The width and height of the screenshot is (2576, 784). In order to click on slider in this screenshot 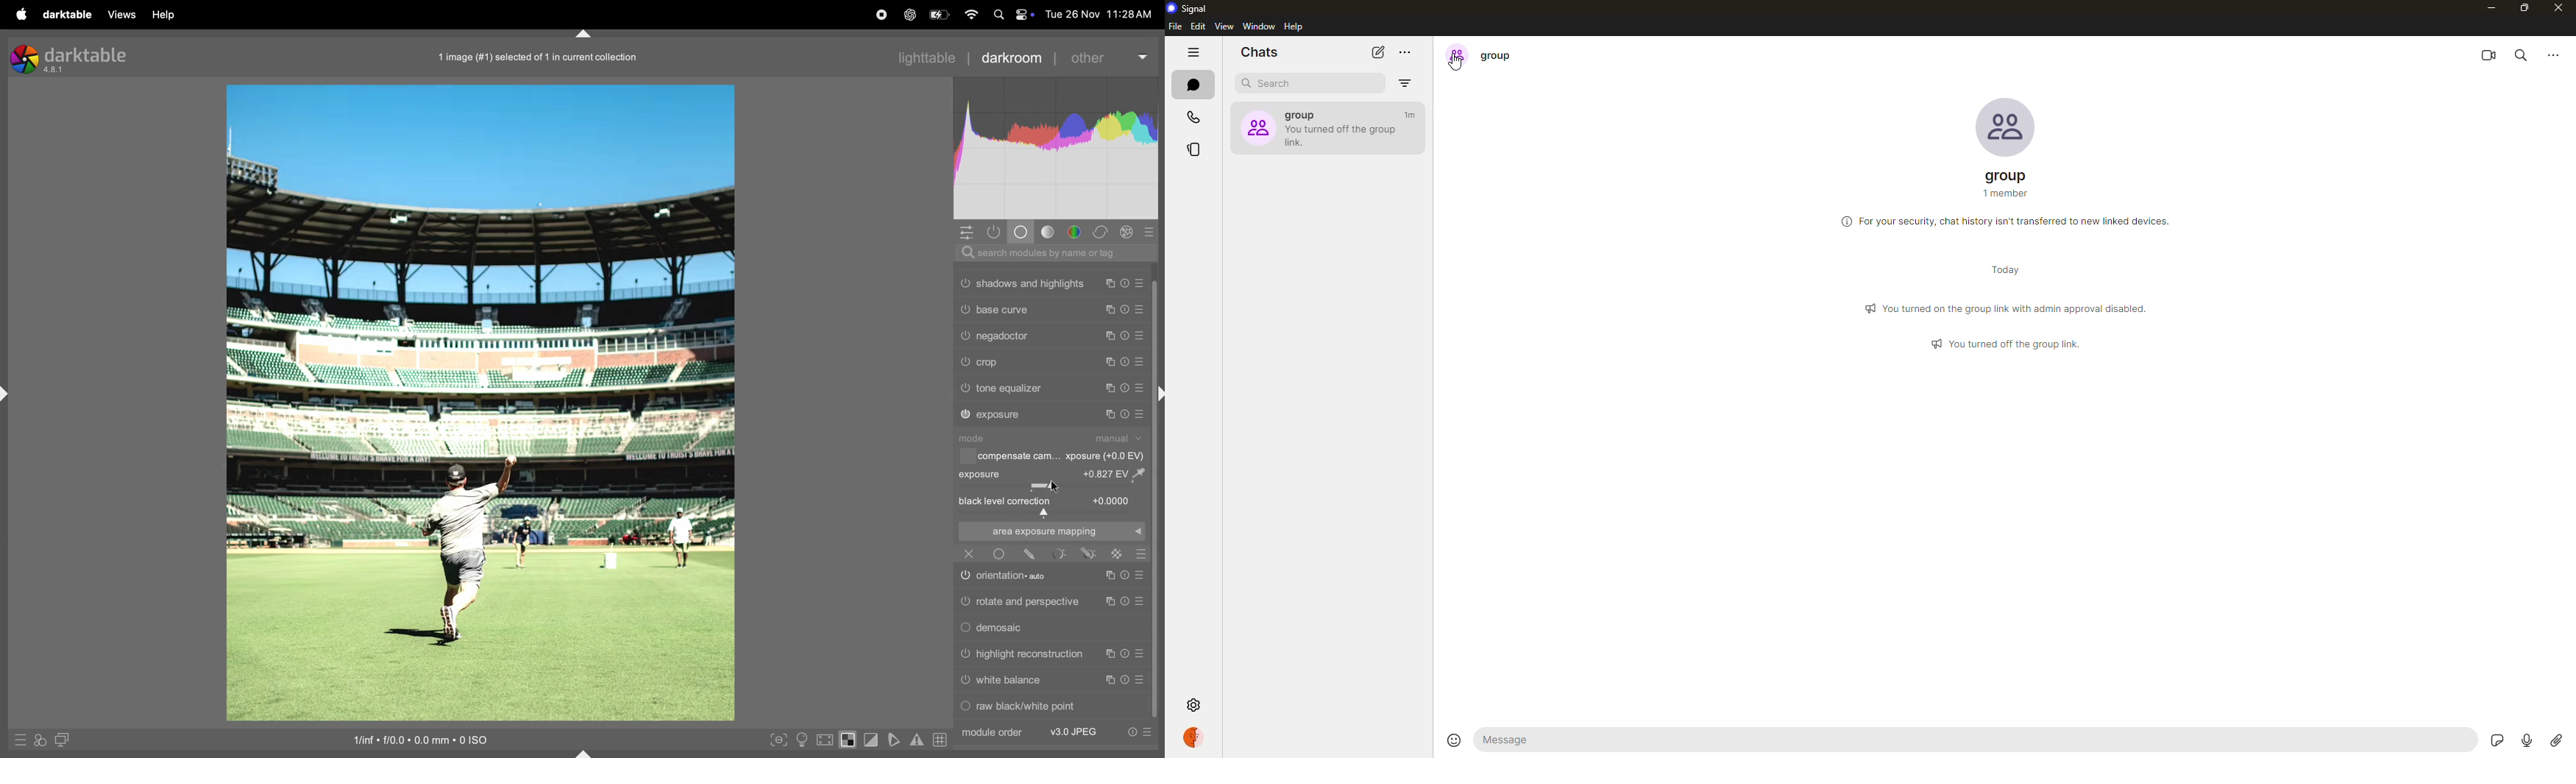, I will do `click(1054, 513)`.